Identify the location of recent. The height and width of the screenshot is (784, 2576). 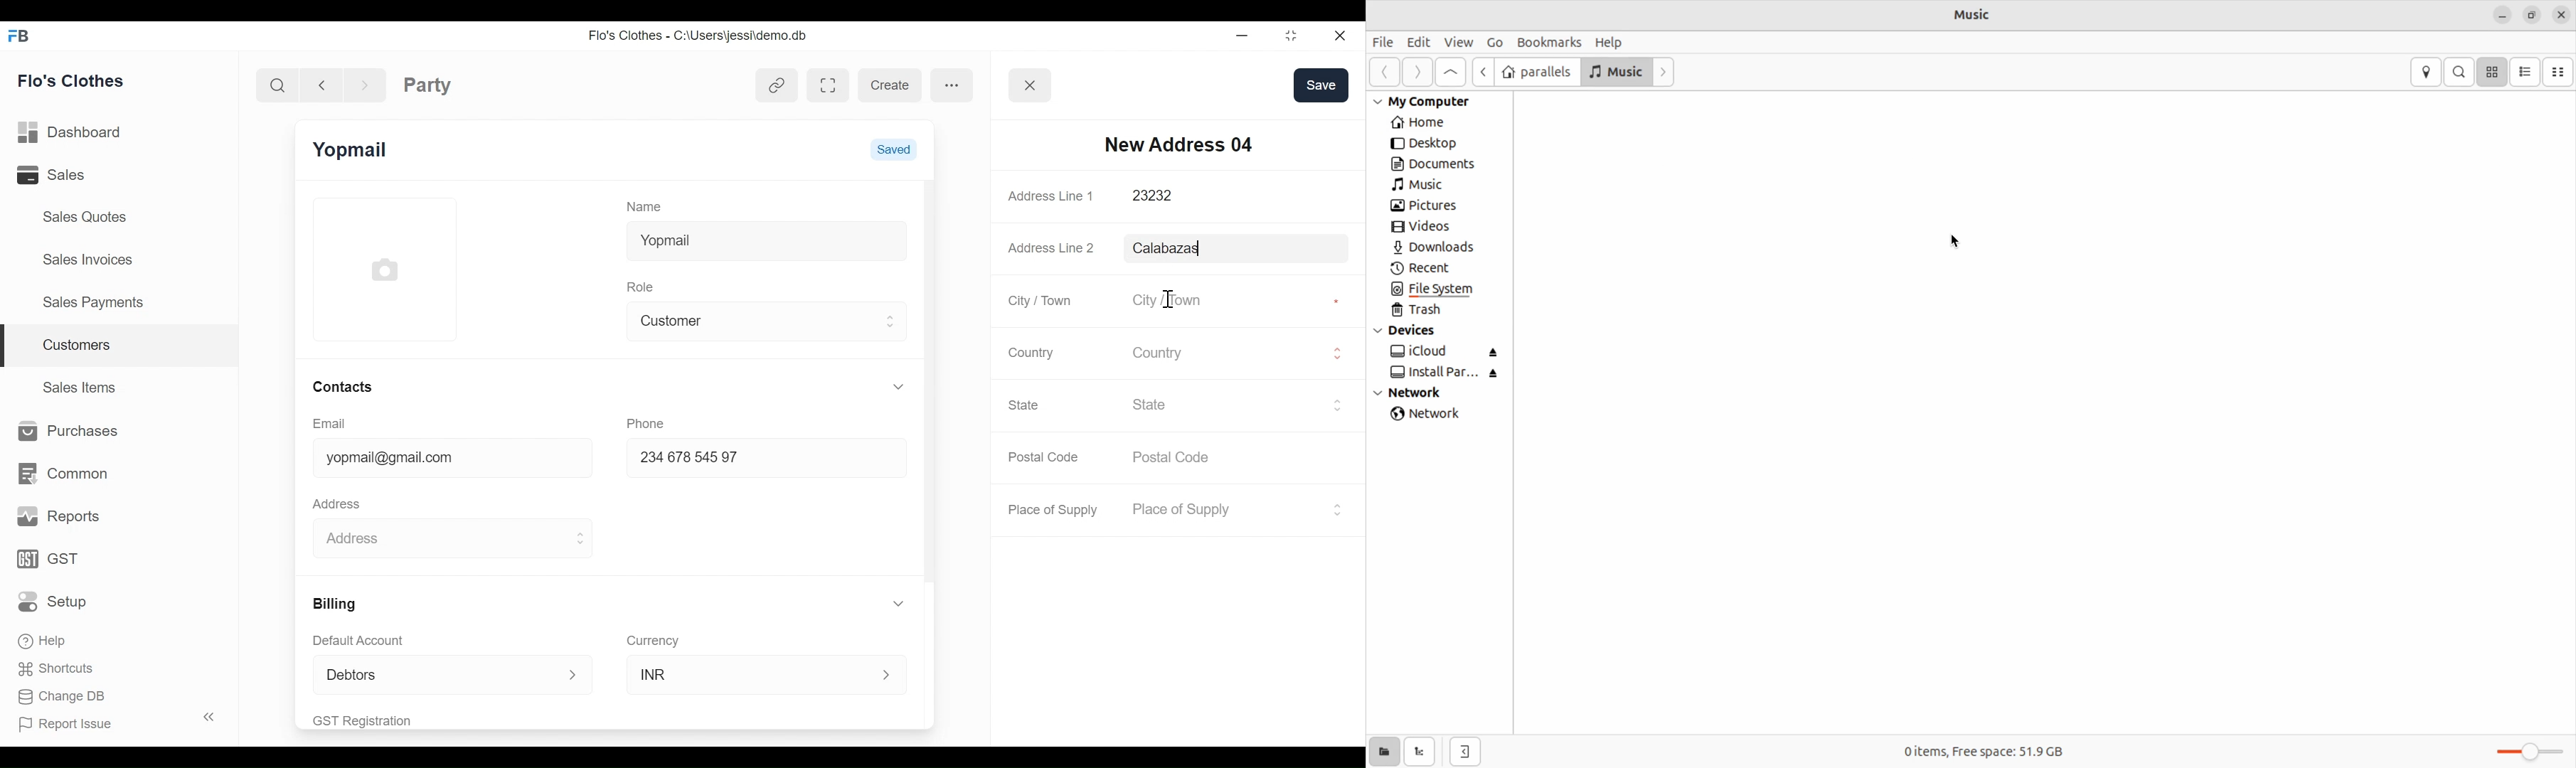
(1429, 268).